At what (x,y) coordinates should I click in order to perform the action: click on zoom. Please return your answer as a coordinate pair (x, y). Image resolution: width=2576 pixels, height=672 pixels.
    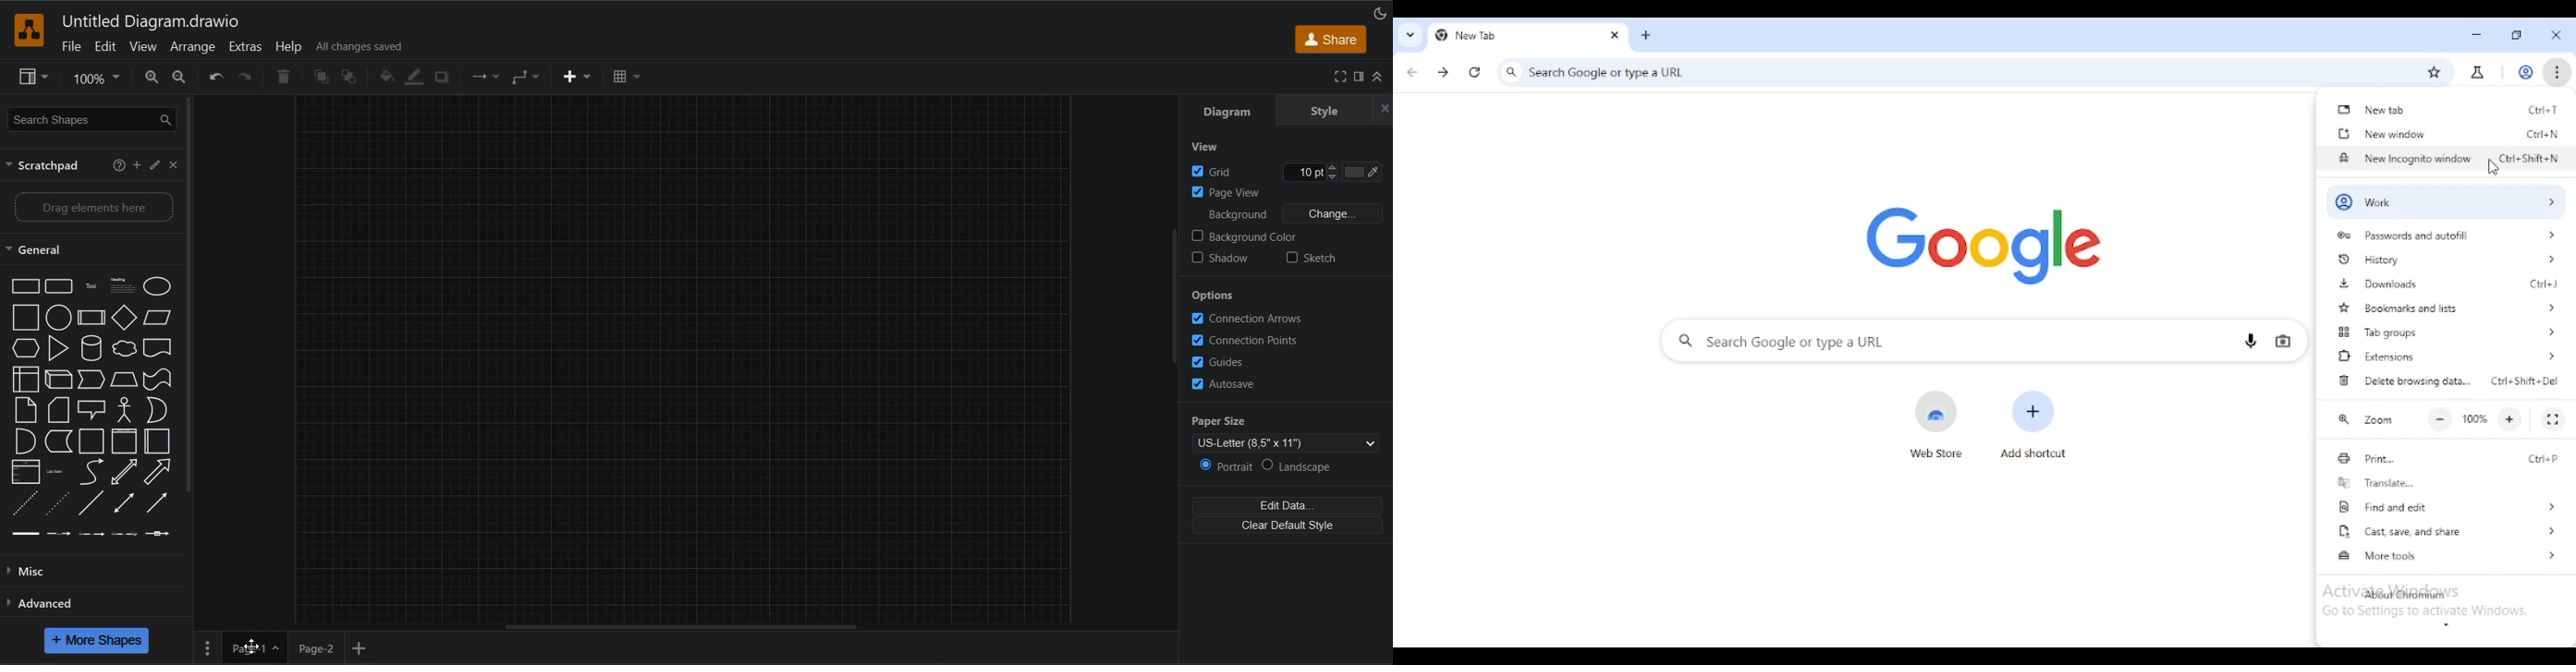
    Looking at the image, I should click on (95, 76).